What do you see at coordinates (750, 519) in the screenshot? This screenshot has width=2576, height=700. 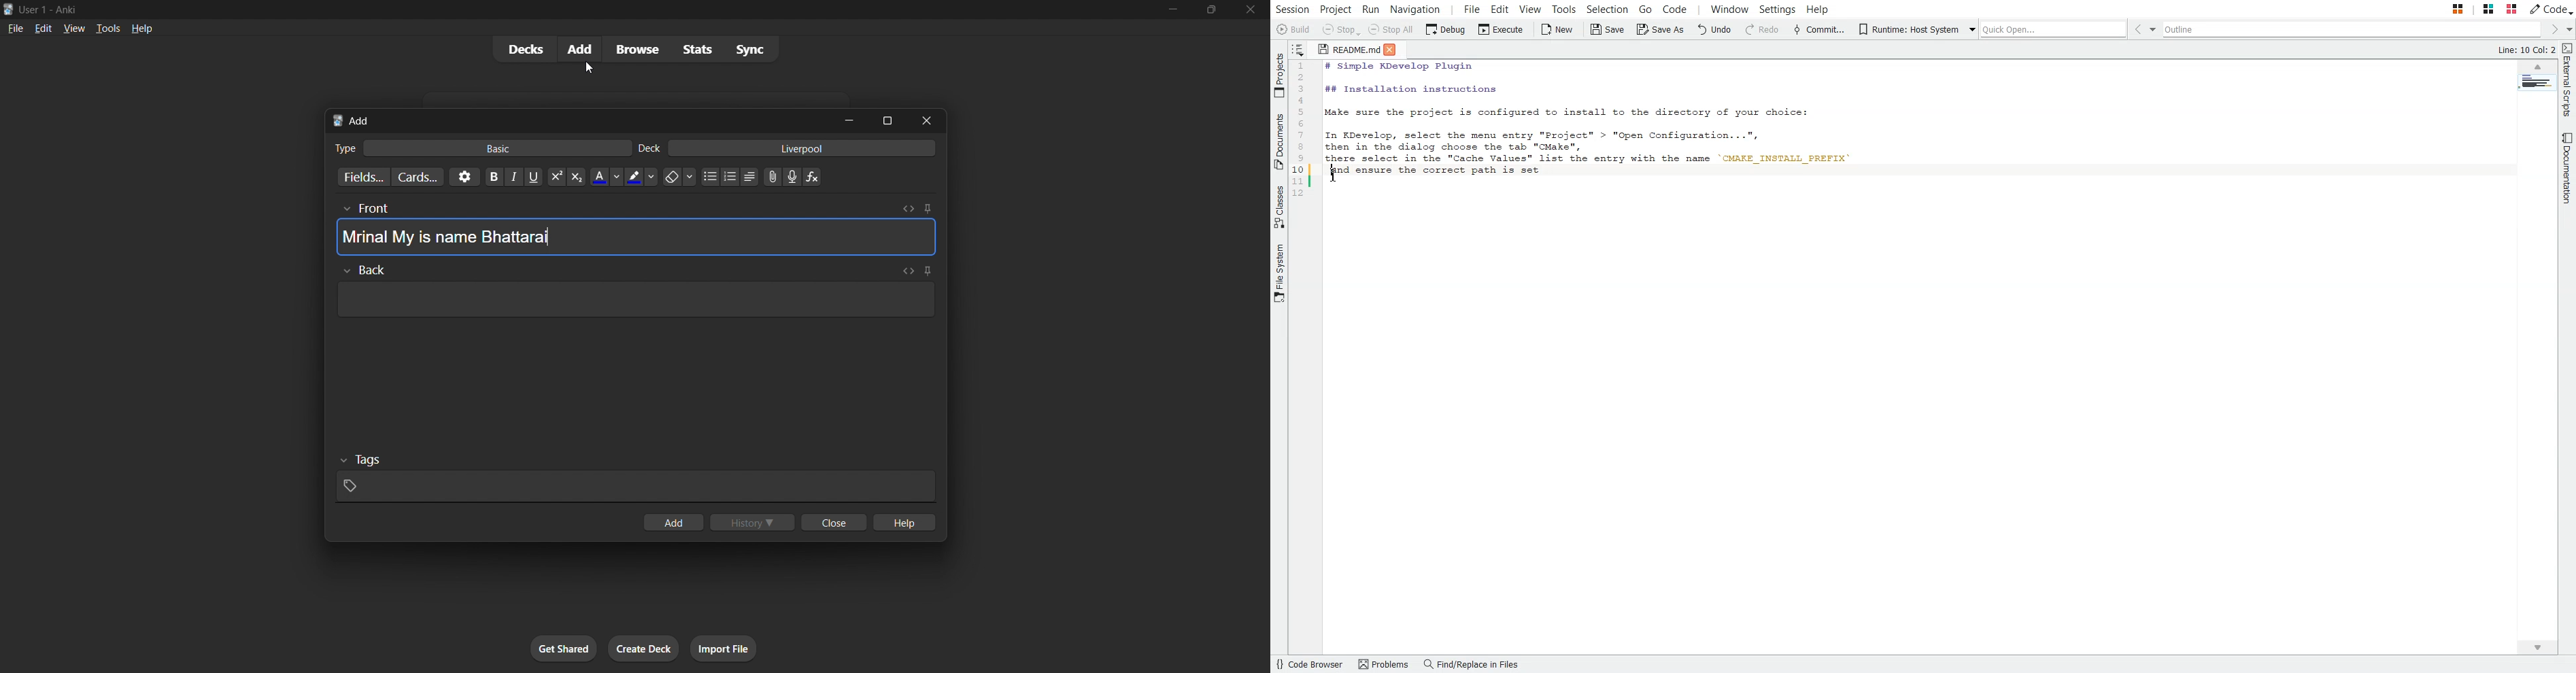 I see `history` at bounding box center [750, 519].